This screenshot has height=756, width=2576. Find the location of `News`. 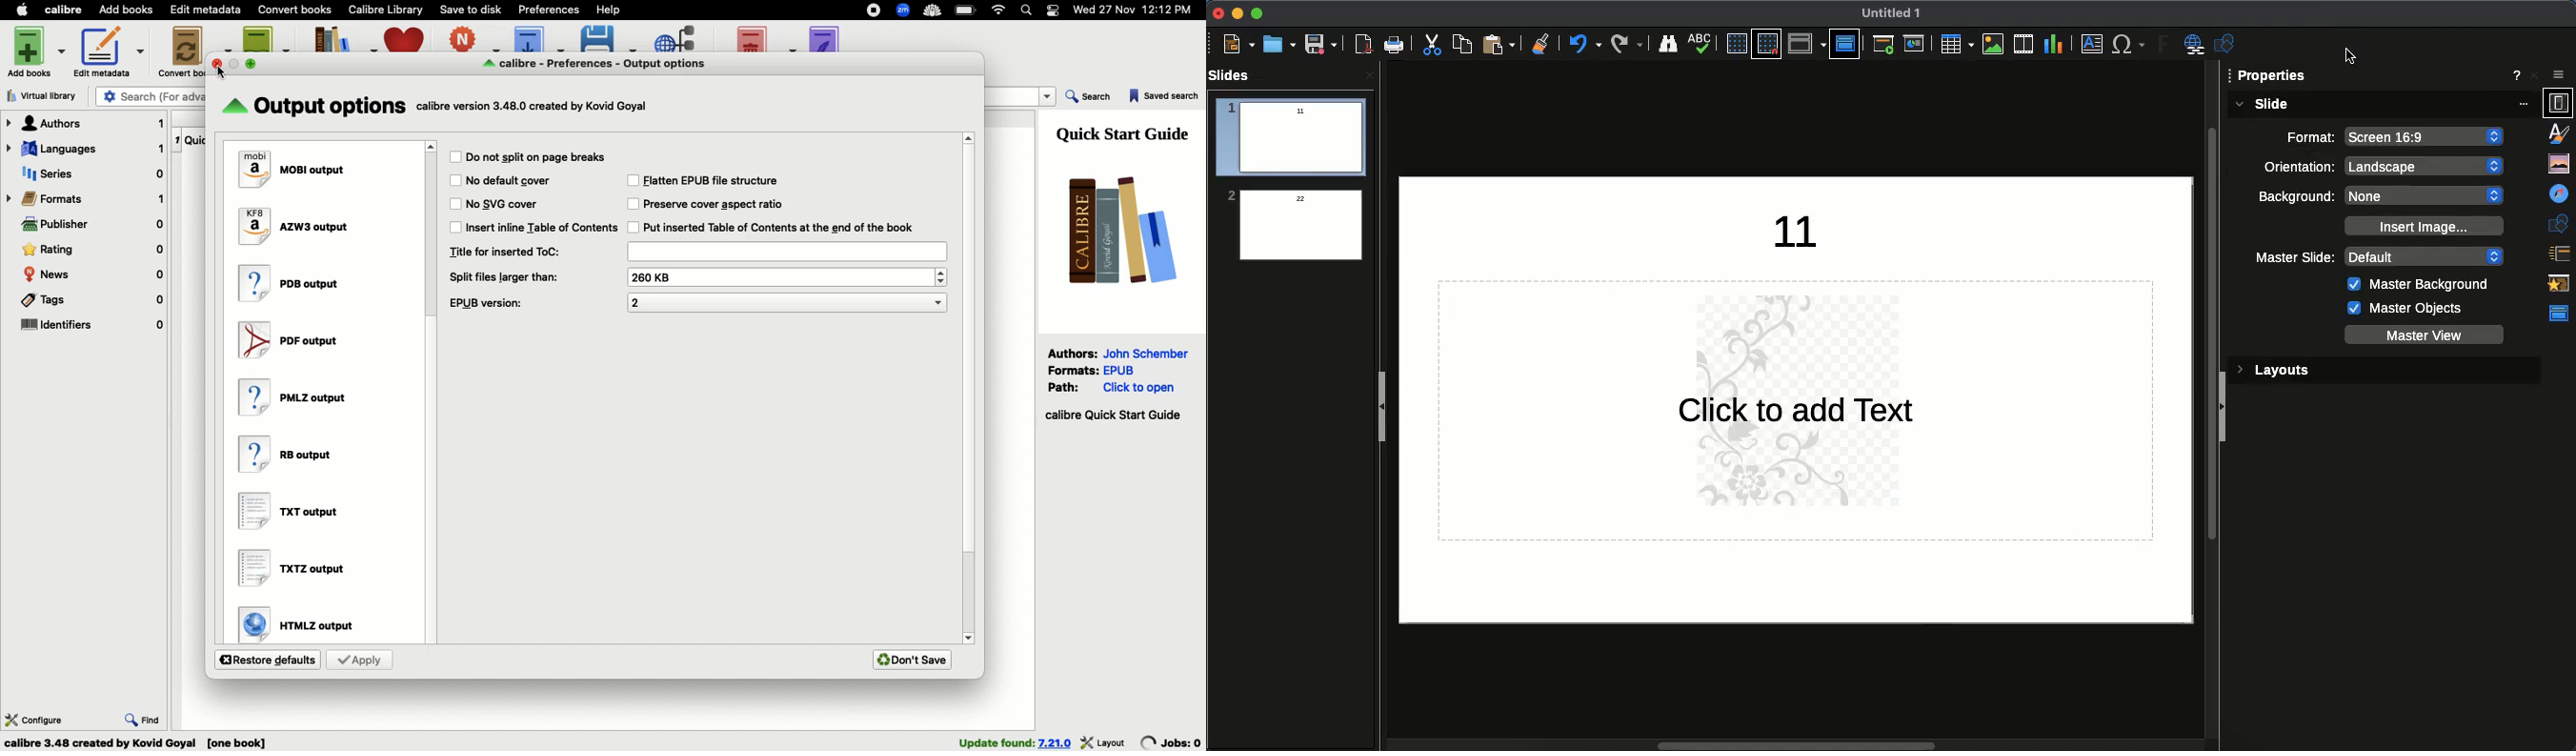

News is located at coordinates (94, 275).